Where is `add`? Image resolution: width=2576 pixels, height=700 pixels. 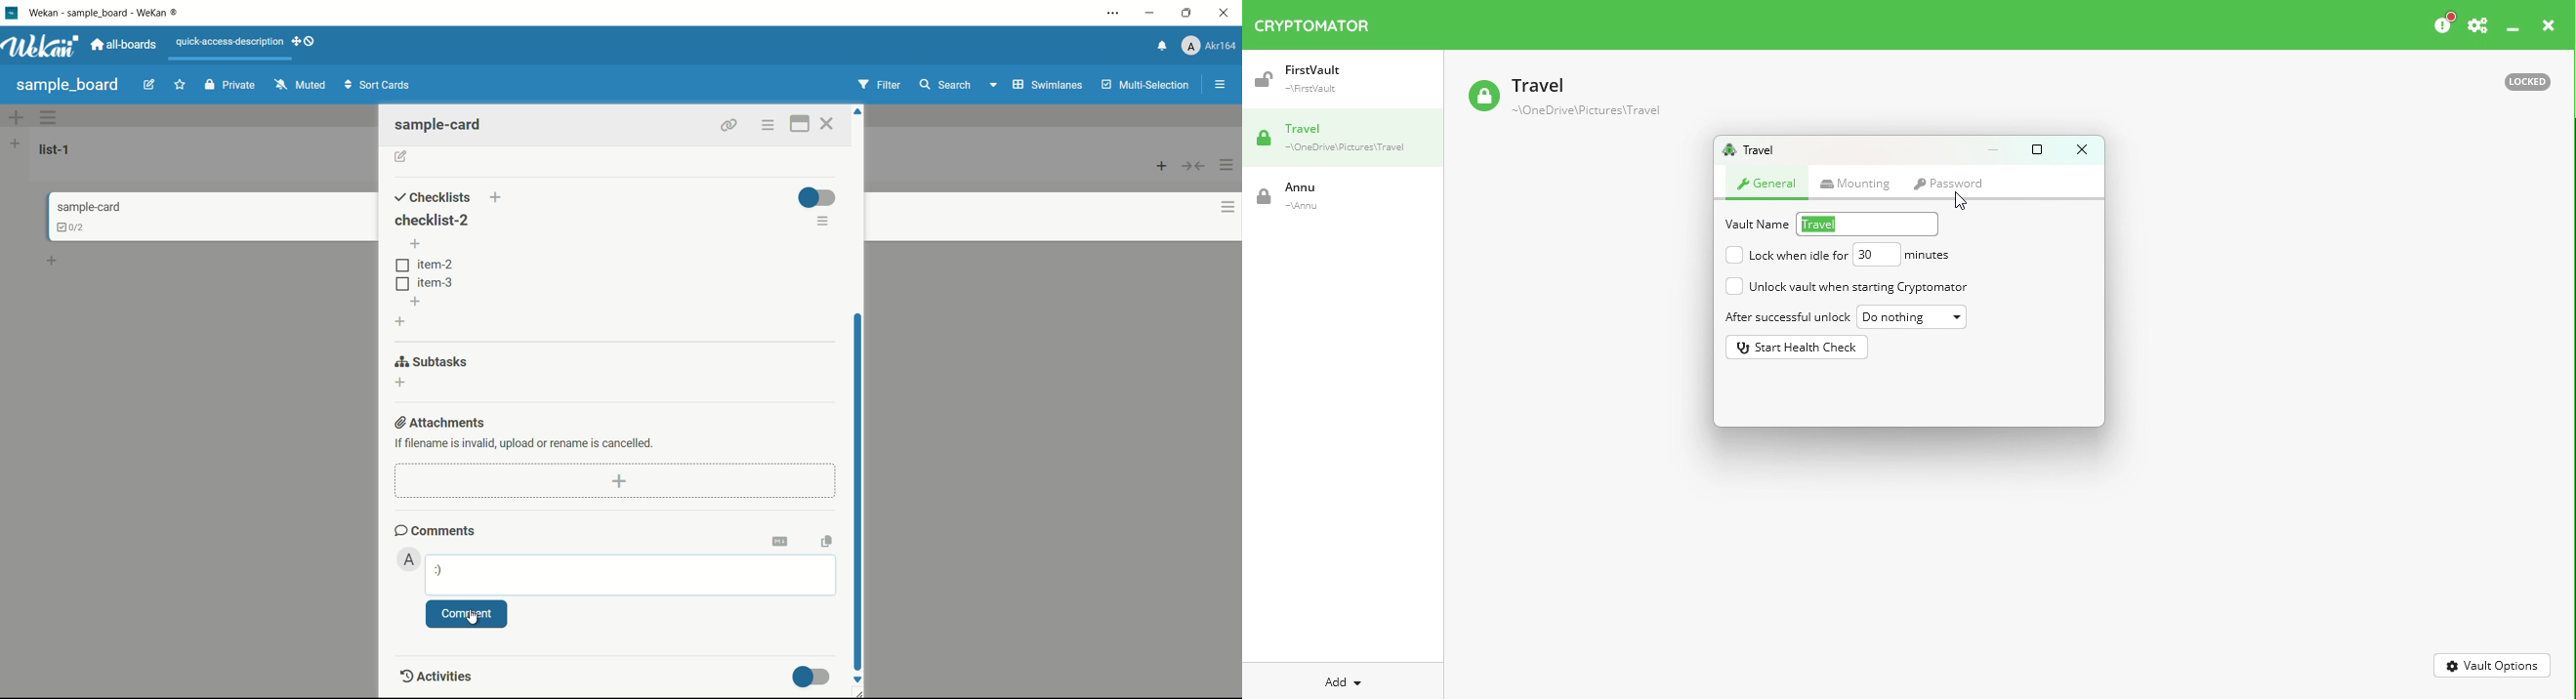 add is located at coordinates (54, 263).